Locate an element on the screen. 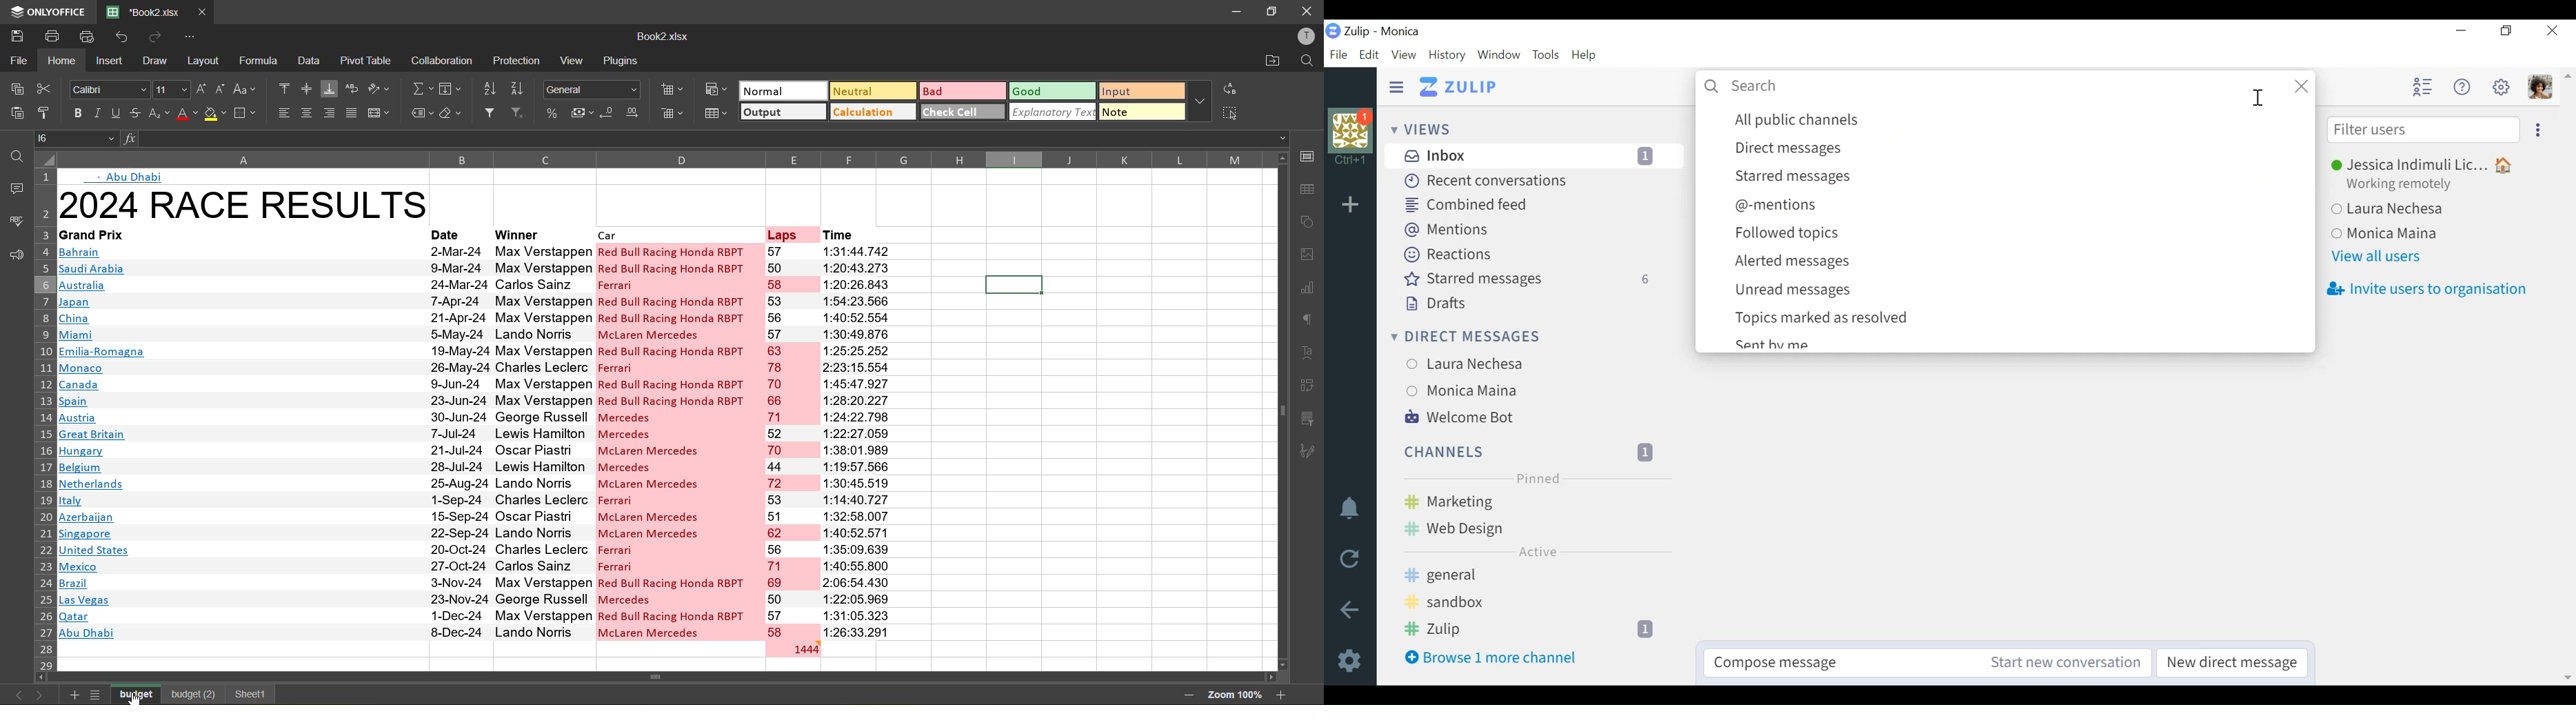 The image size is (2576, 728). font style is located at coordinates (110, 90).